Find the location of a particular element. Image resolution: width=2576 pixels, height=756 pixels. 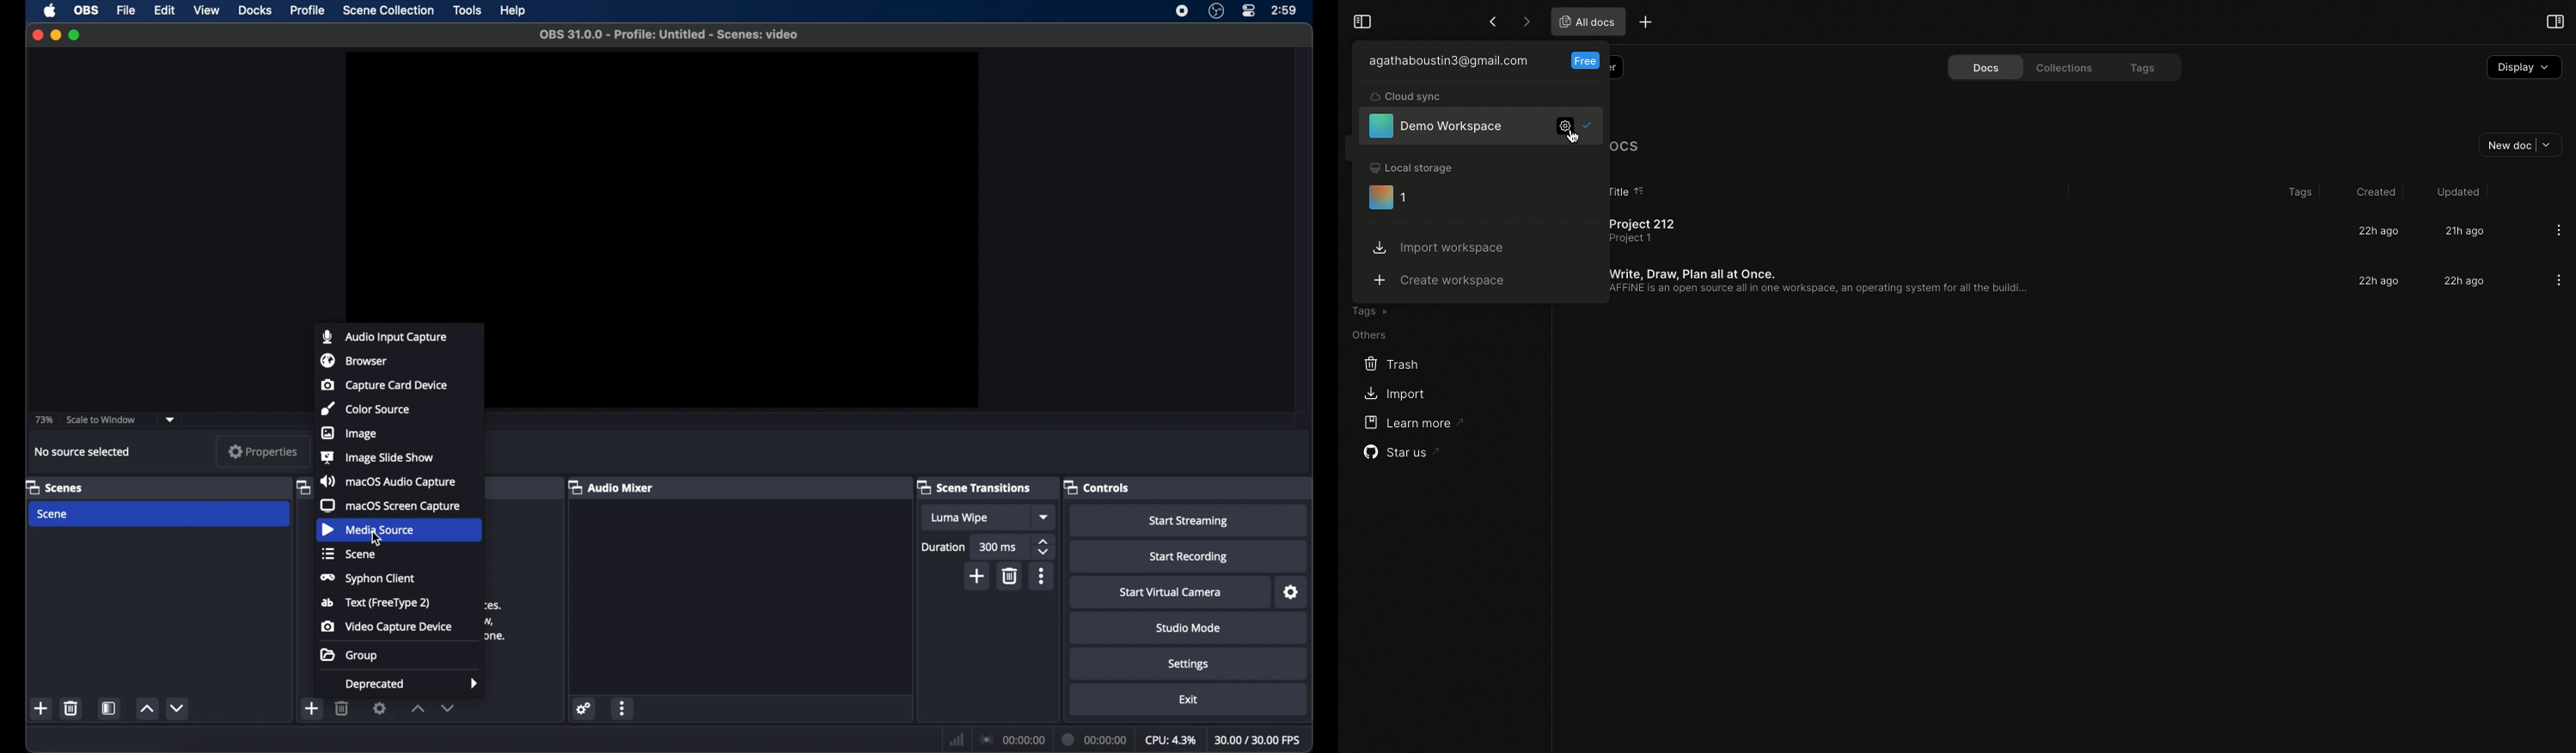

group is located at coordinates (349, 656).